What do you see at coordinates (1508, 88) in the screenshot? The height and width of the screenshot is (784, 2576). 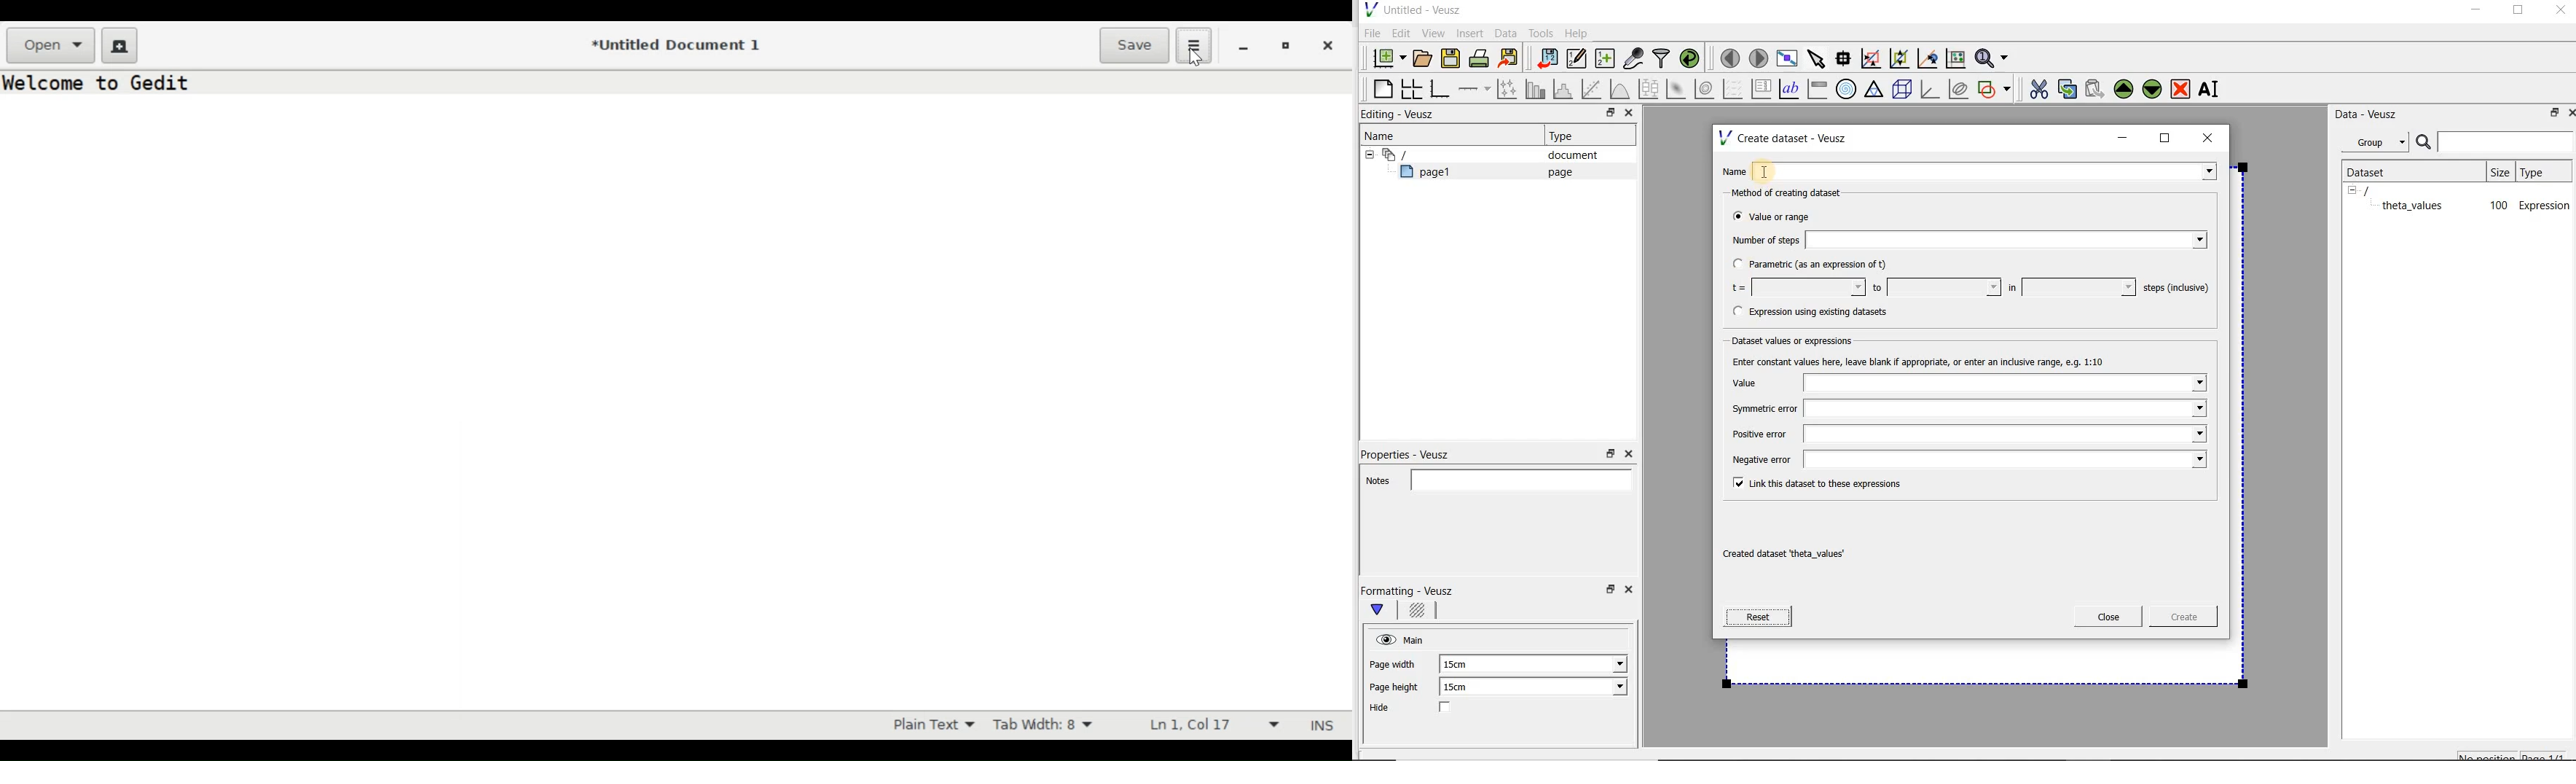 I see `Plot points with lines and error bars` at bounding box center [1508, 88].